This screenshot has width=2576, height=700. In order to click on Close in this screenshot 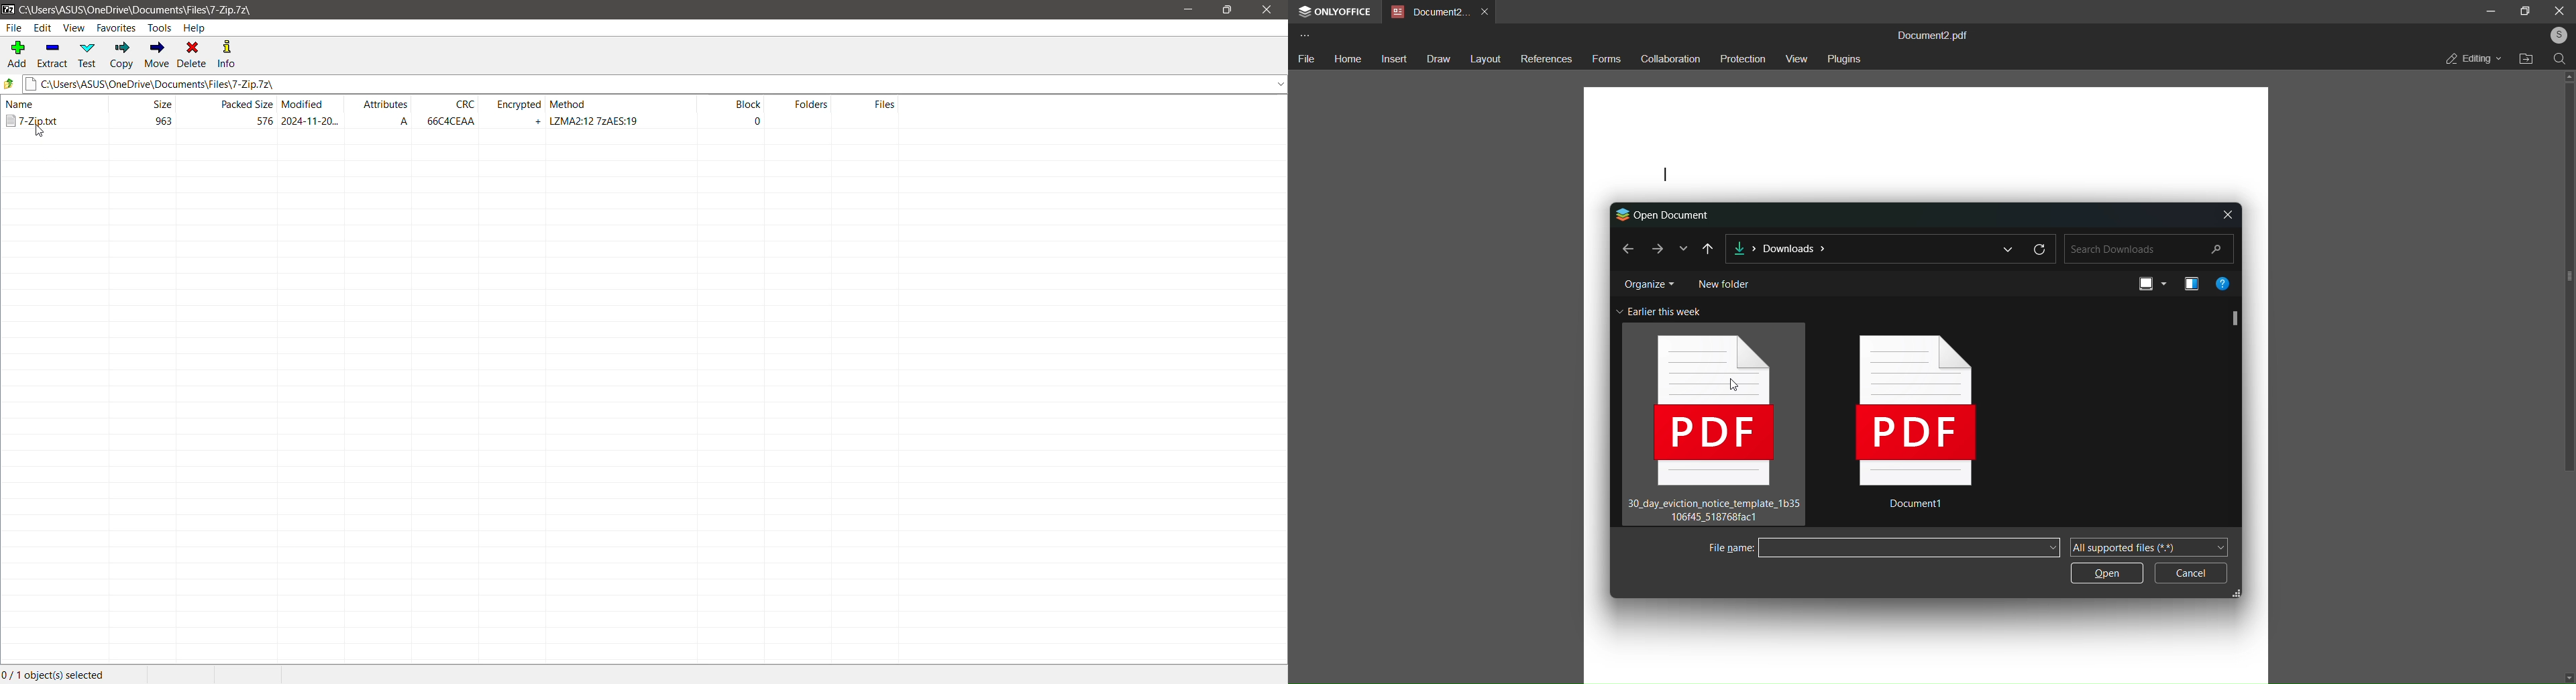, I will do `click(1269, 10)`.